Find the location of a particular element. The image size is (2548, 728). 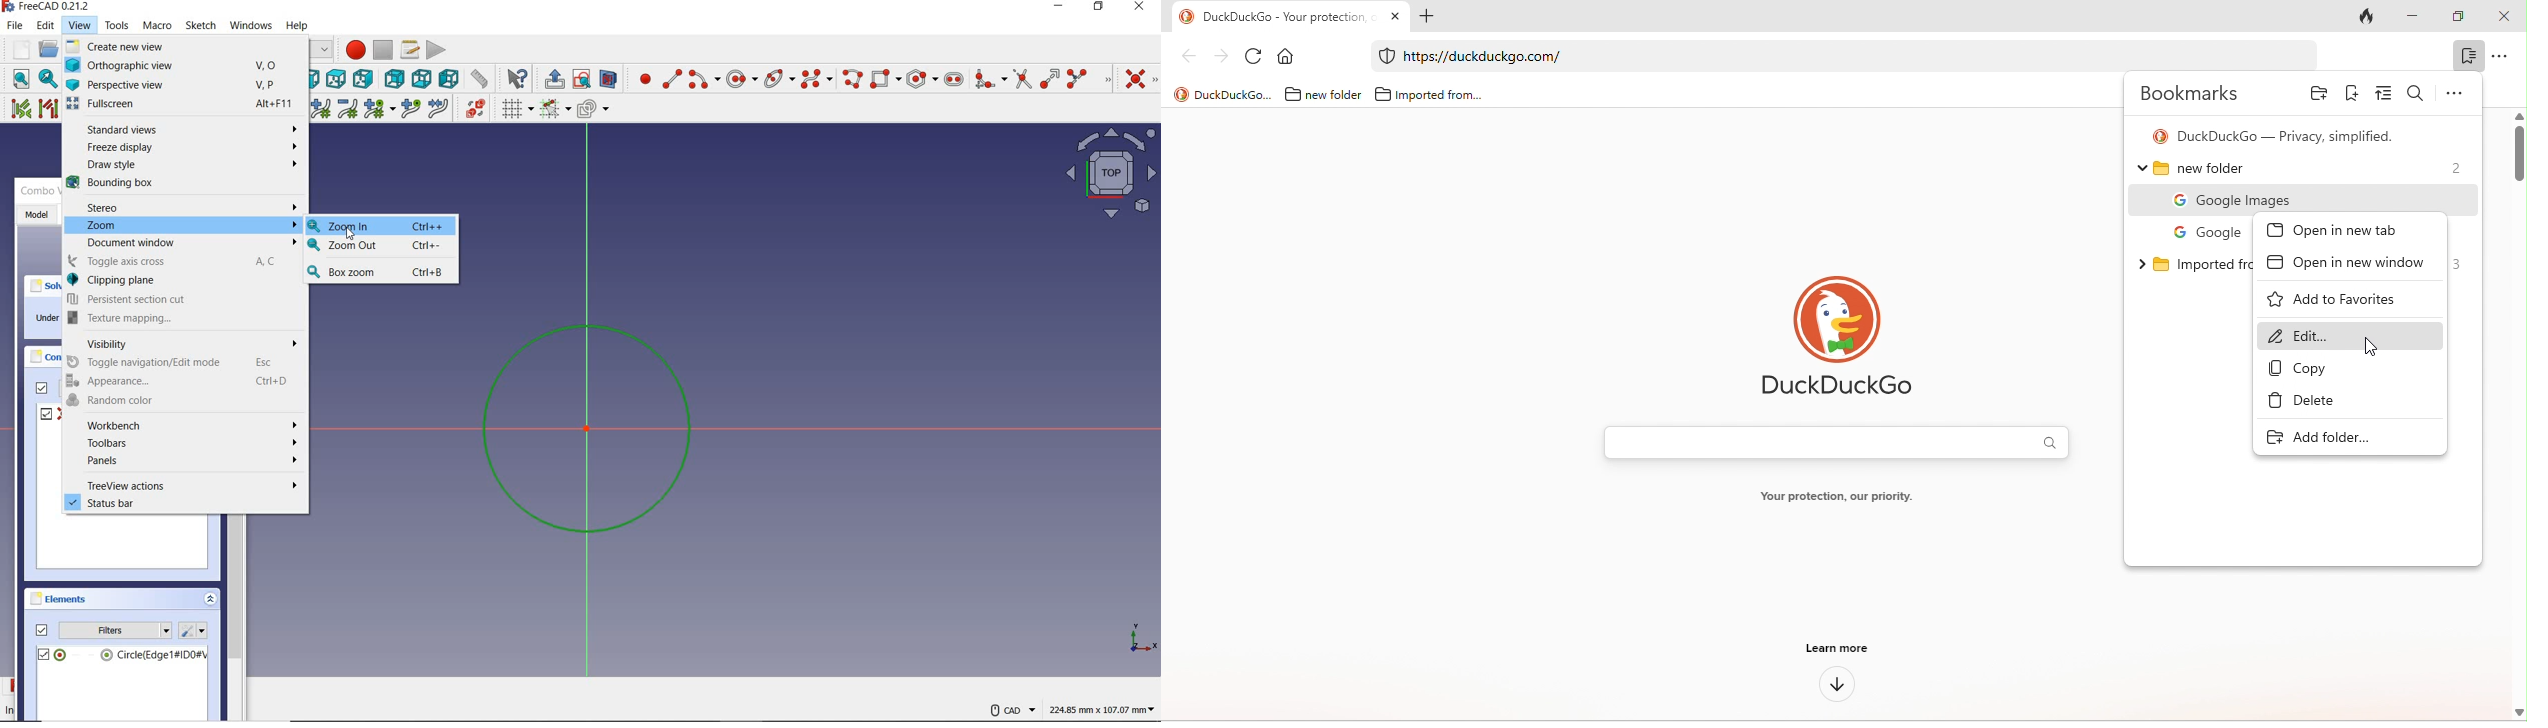

open is located at coordinates (48, 49).